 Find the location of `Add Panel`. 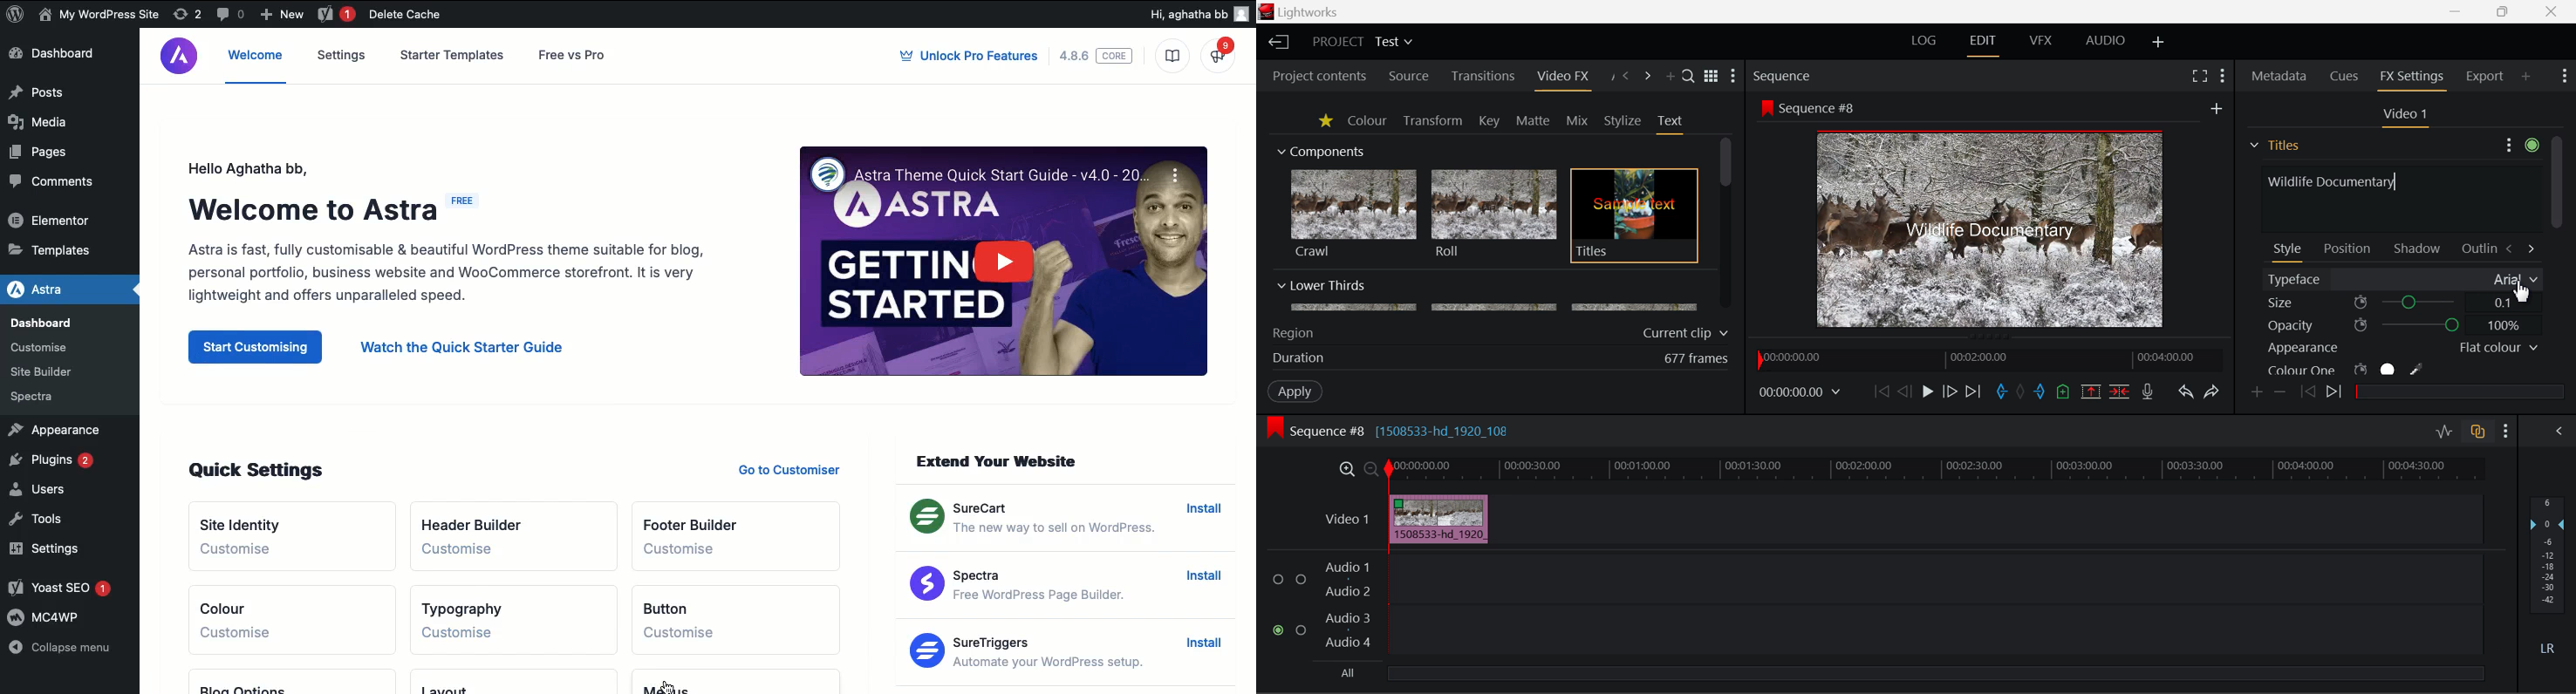

Add Panel is located at coordinates (1669, 77).